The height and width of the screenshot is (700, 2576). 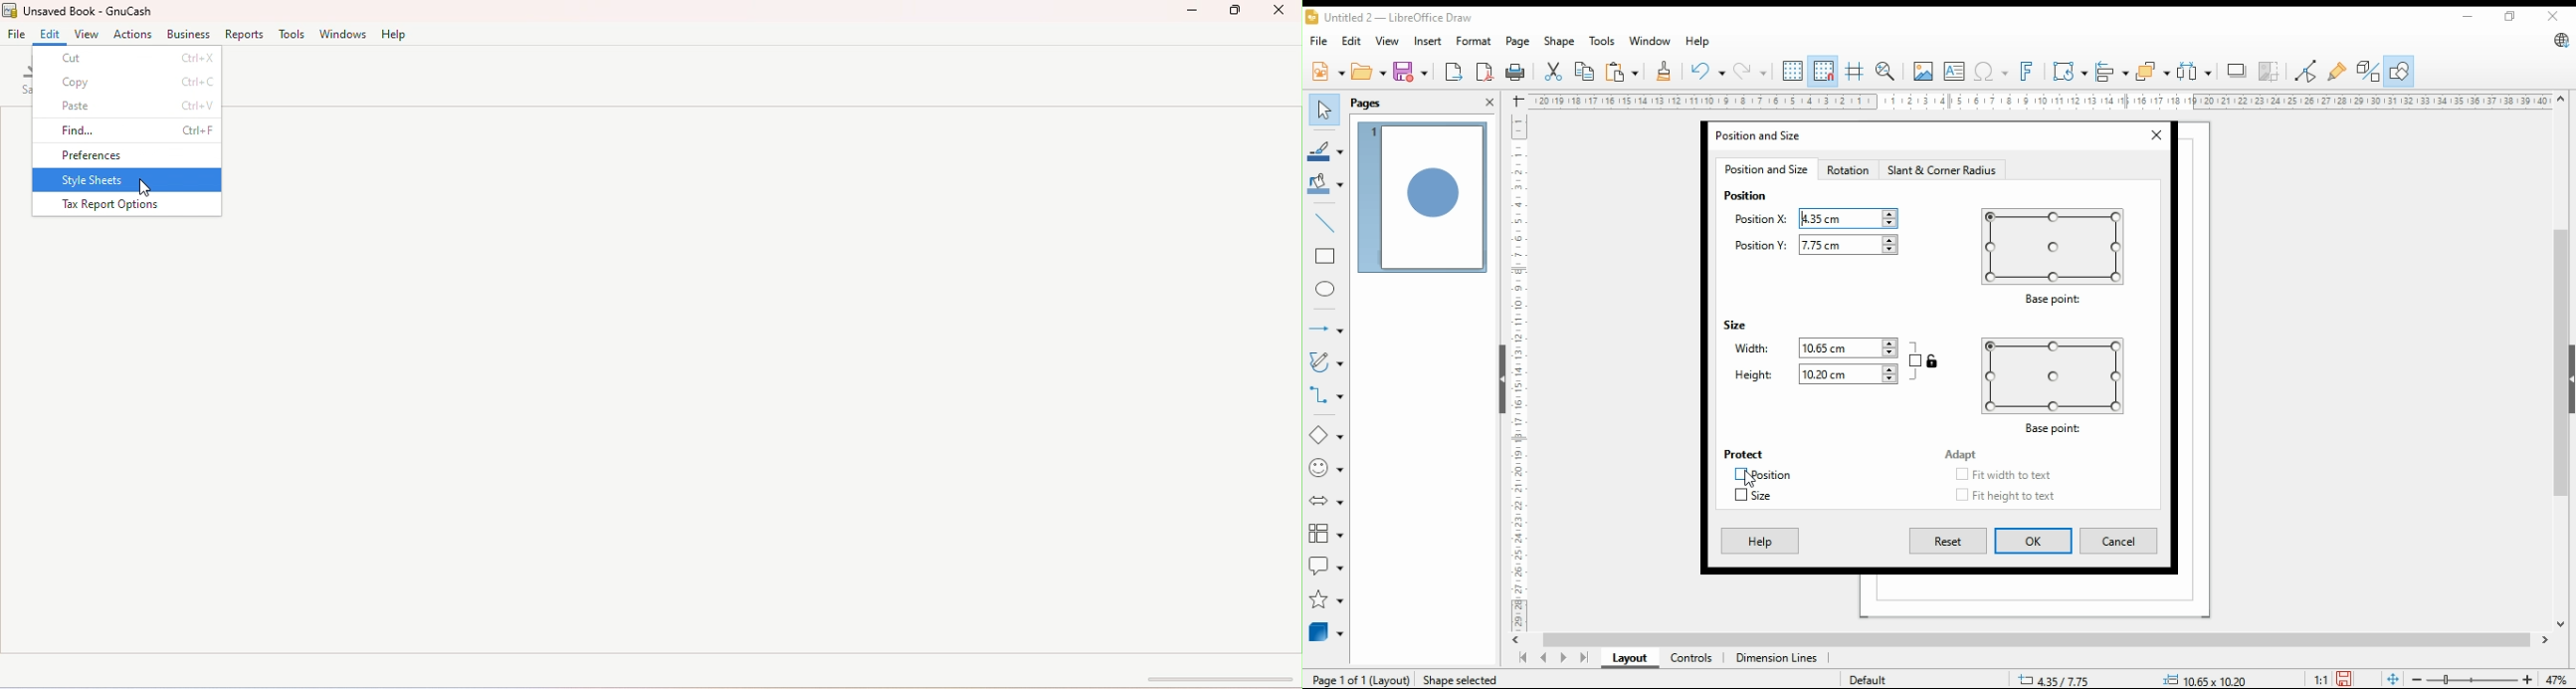 I want to click on show draw functions, so click(x=2399, y=72).